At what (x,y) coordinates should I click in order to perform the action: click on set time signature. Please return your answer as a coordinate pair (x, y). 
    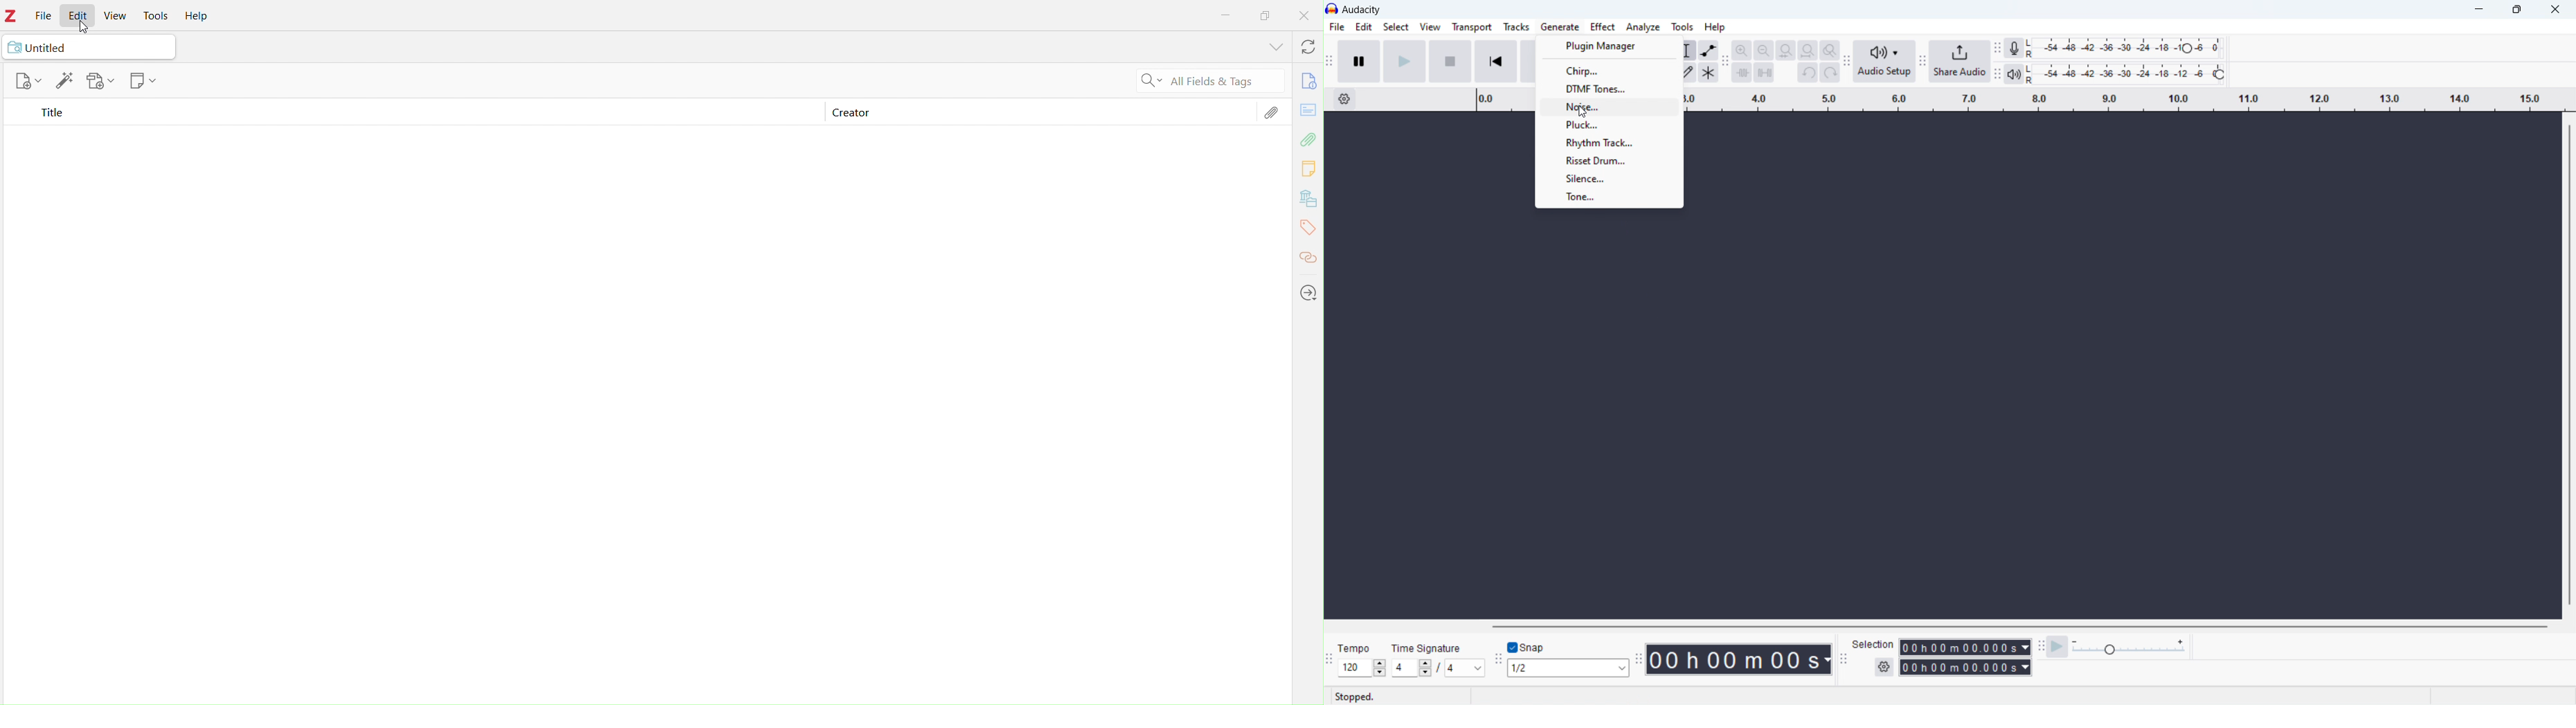
    Looking at the image, I should click on (1438, 668).